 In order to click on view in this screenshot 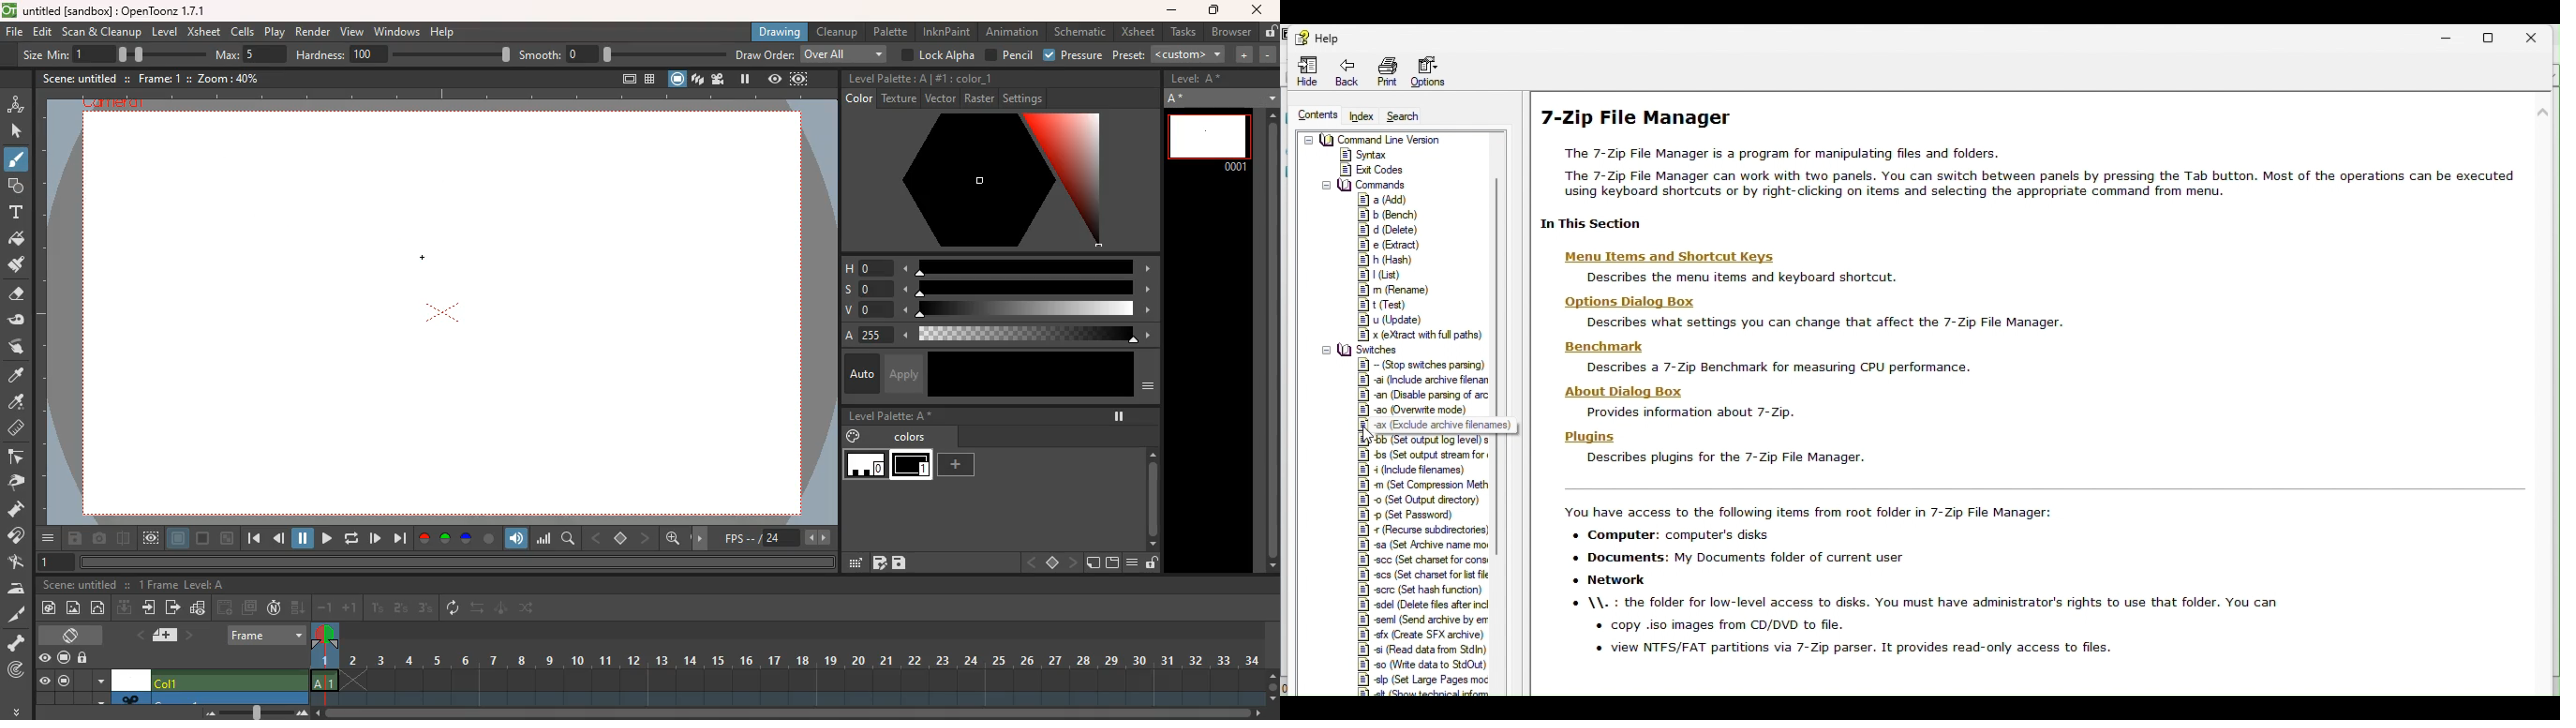, I will do `click(152, 538)`.